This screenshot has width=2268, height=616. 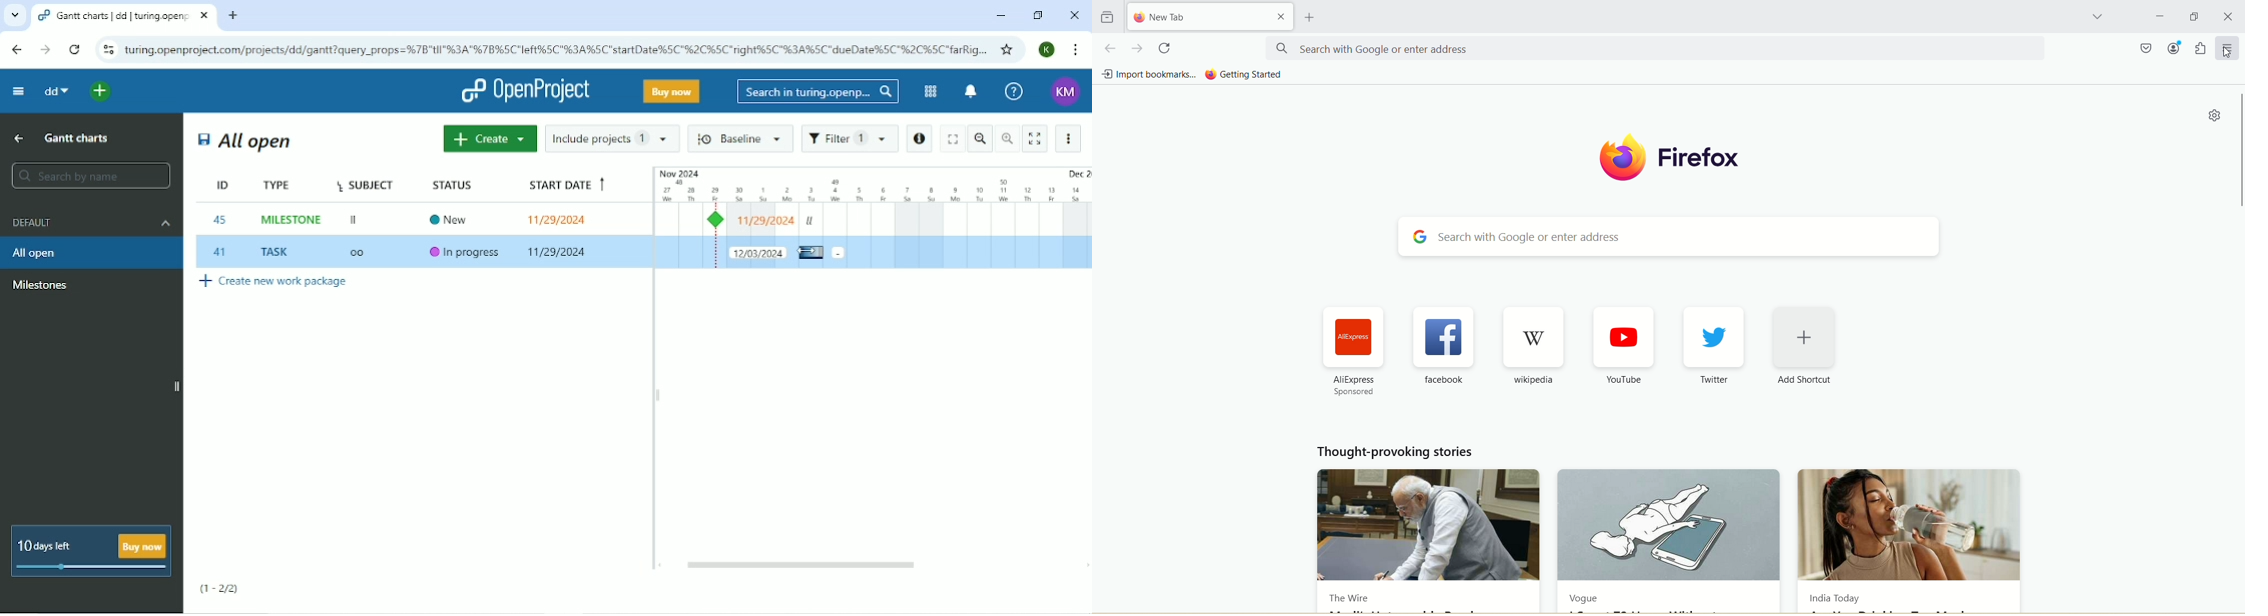 I want to click on Create, so click(x=488, y=139).